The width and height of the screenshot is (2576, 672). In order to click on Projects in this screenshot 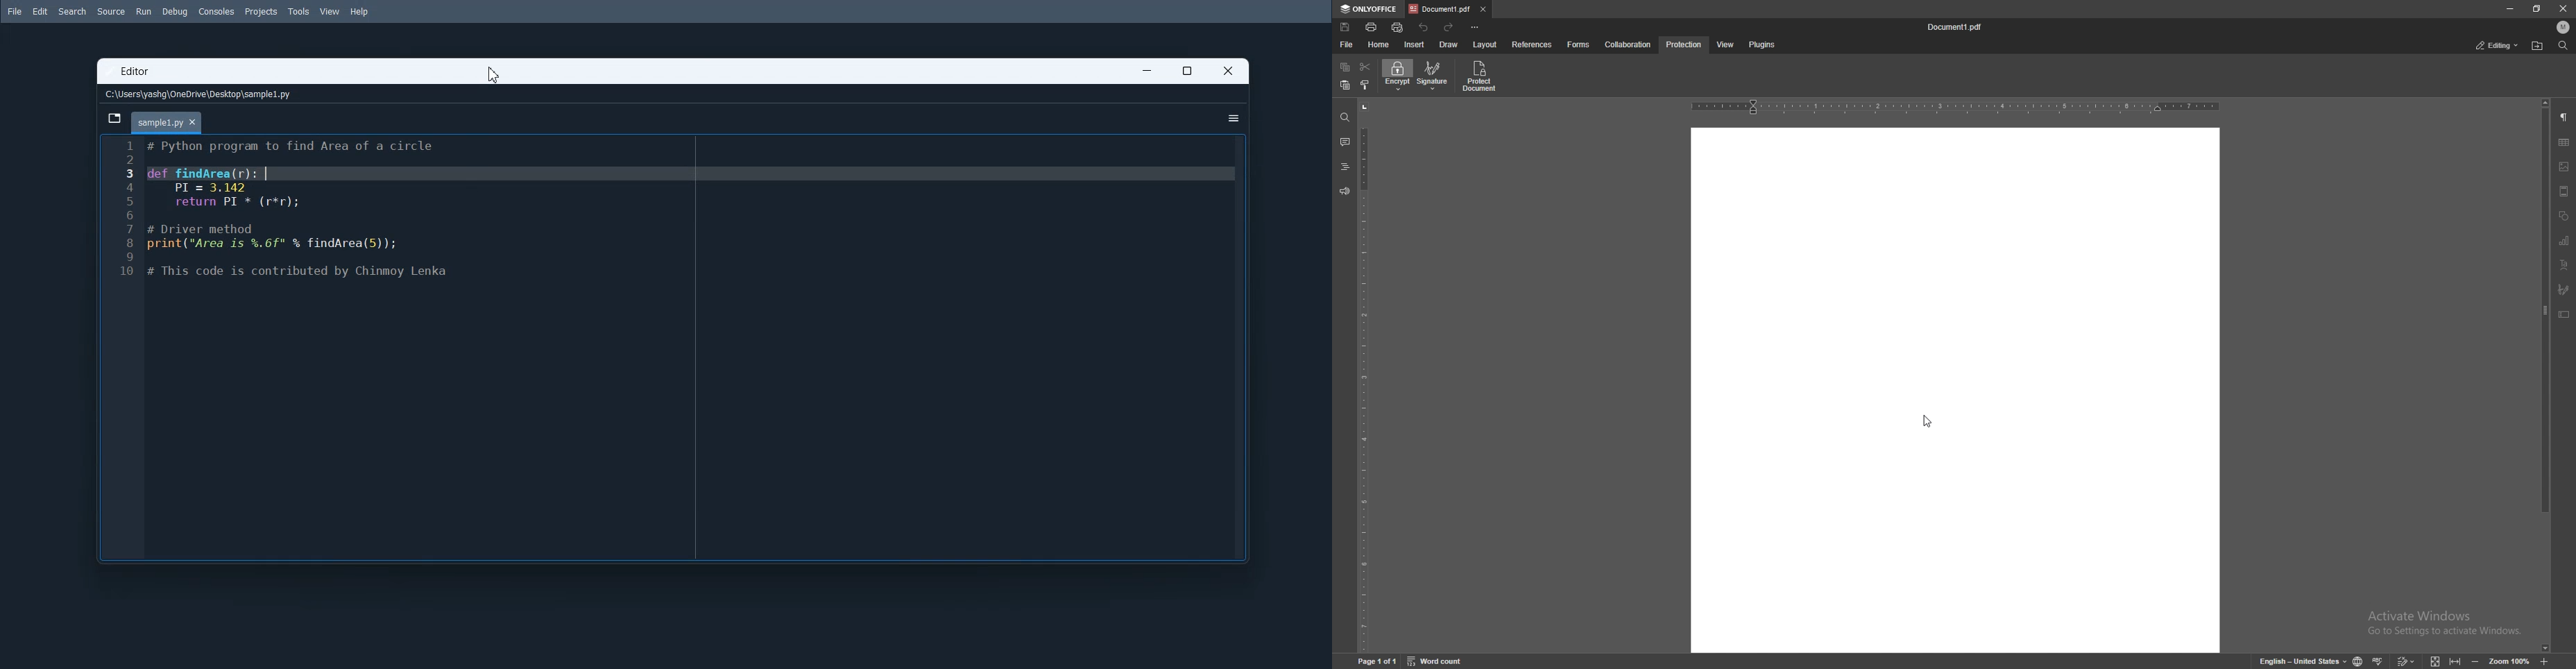, I will do `click(262, 12)`.